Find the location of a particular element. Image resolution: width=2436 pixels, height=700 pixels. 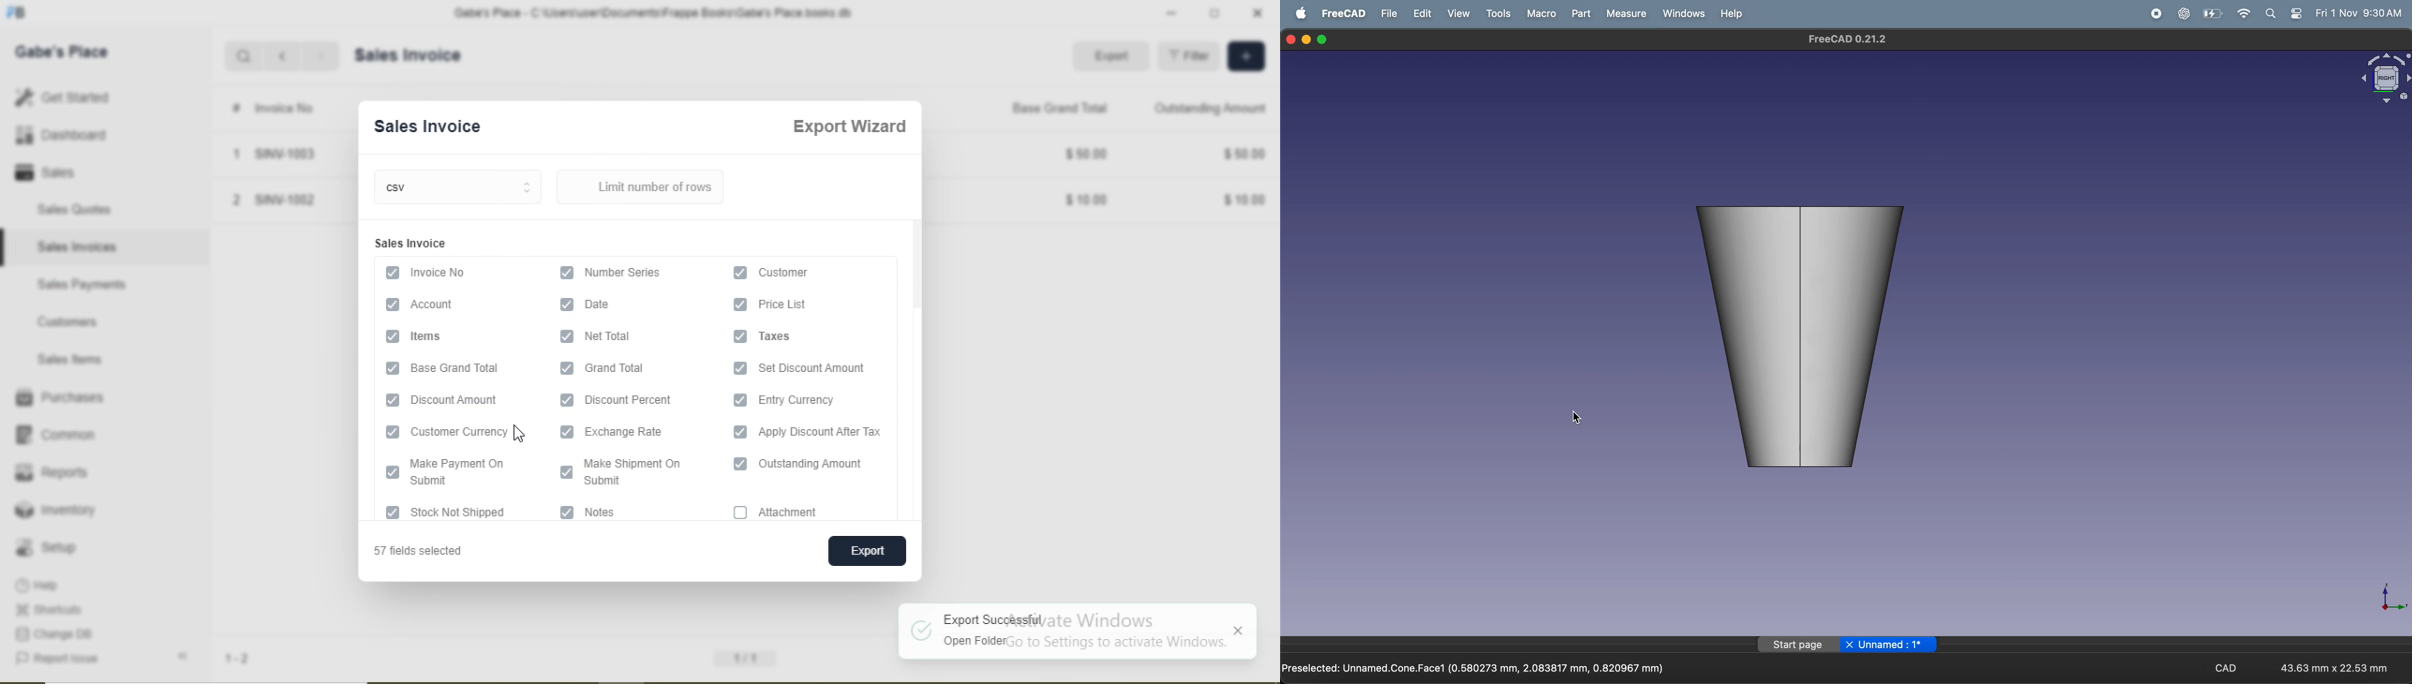

Export Wizard is located at coordinates (849, 127).